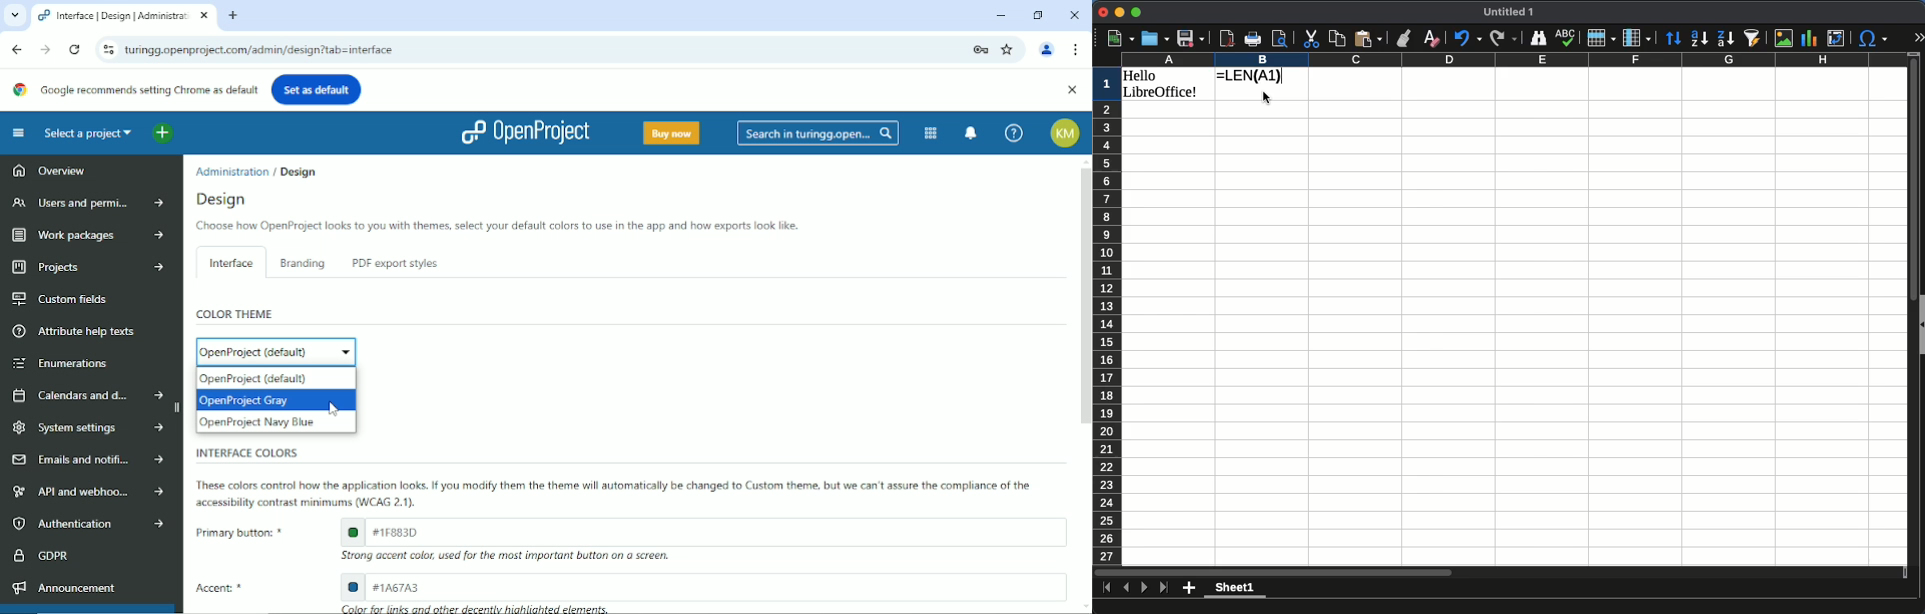  What do you see at coordinates (111, 16) in the screenshot?
I see `Interface | Design | Administra:` at bounding box center [111, 16].